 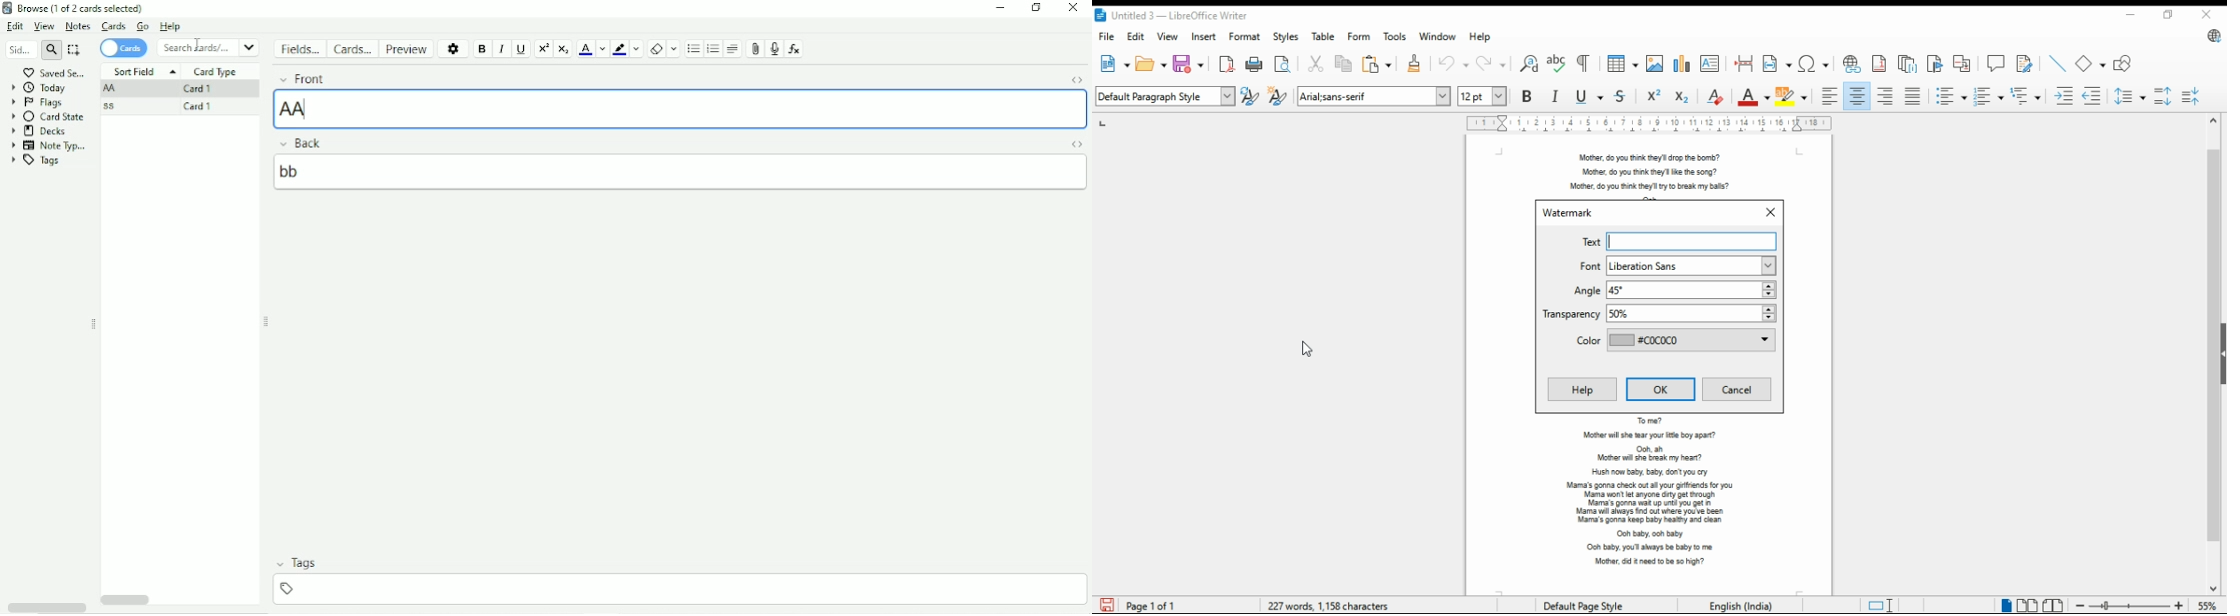 What do you see at coordinates (1251, 96) in the screenshot?
I see `update selected style` at bounding box center [1251, 96].